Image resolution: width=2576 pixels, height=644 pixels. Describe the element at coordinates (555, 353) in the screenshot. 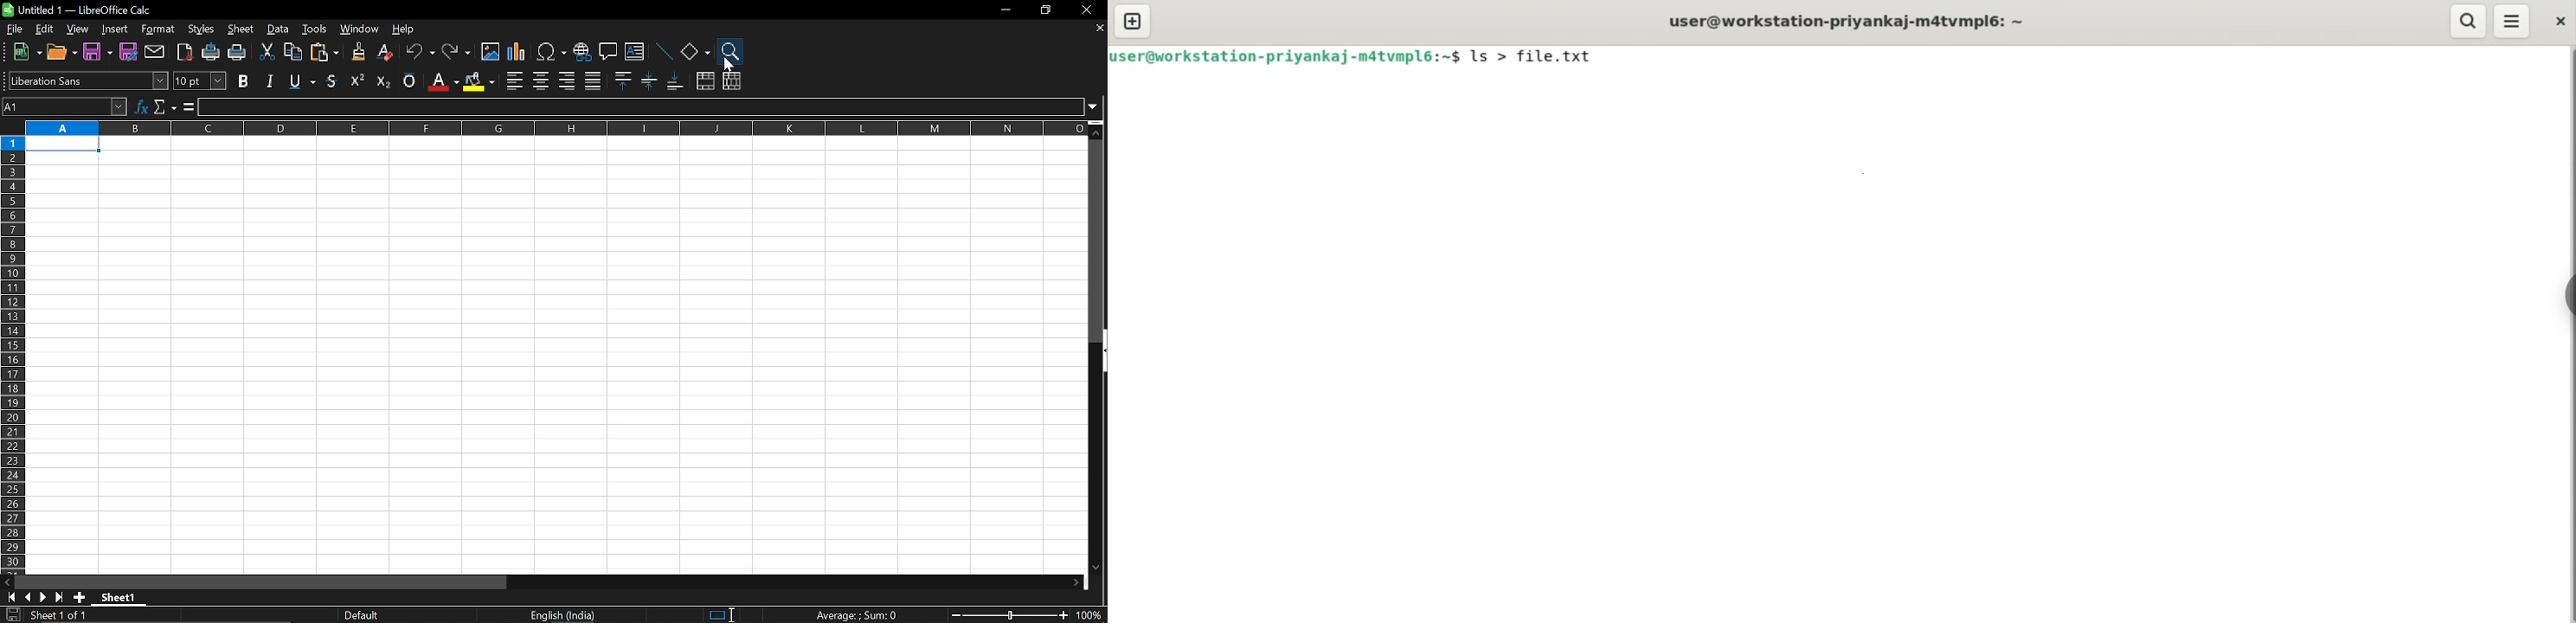

I see `sheet` at that location.